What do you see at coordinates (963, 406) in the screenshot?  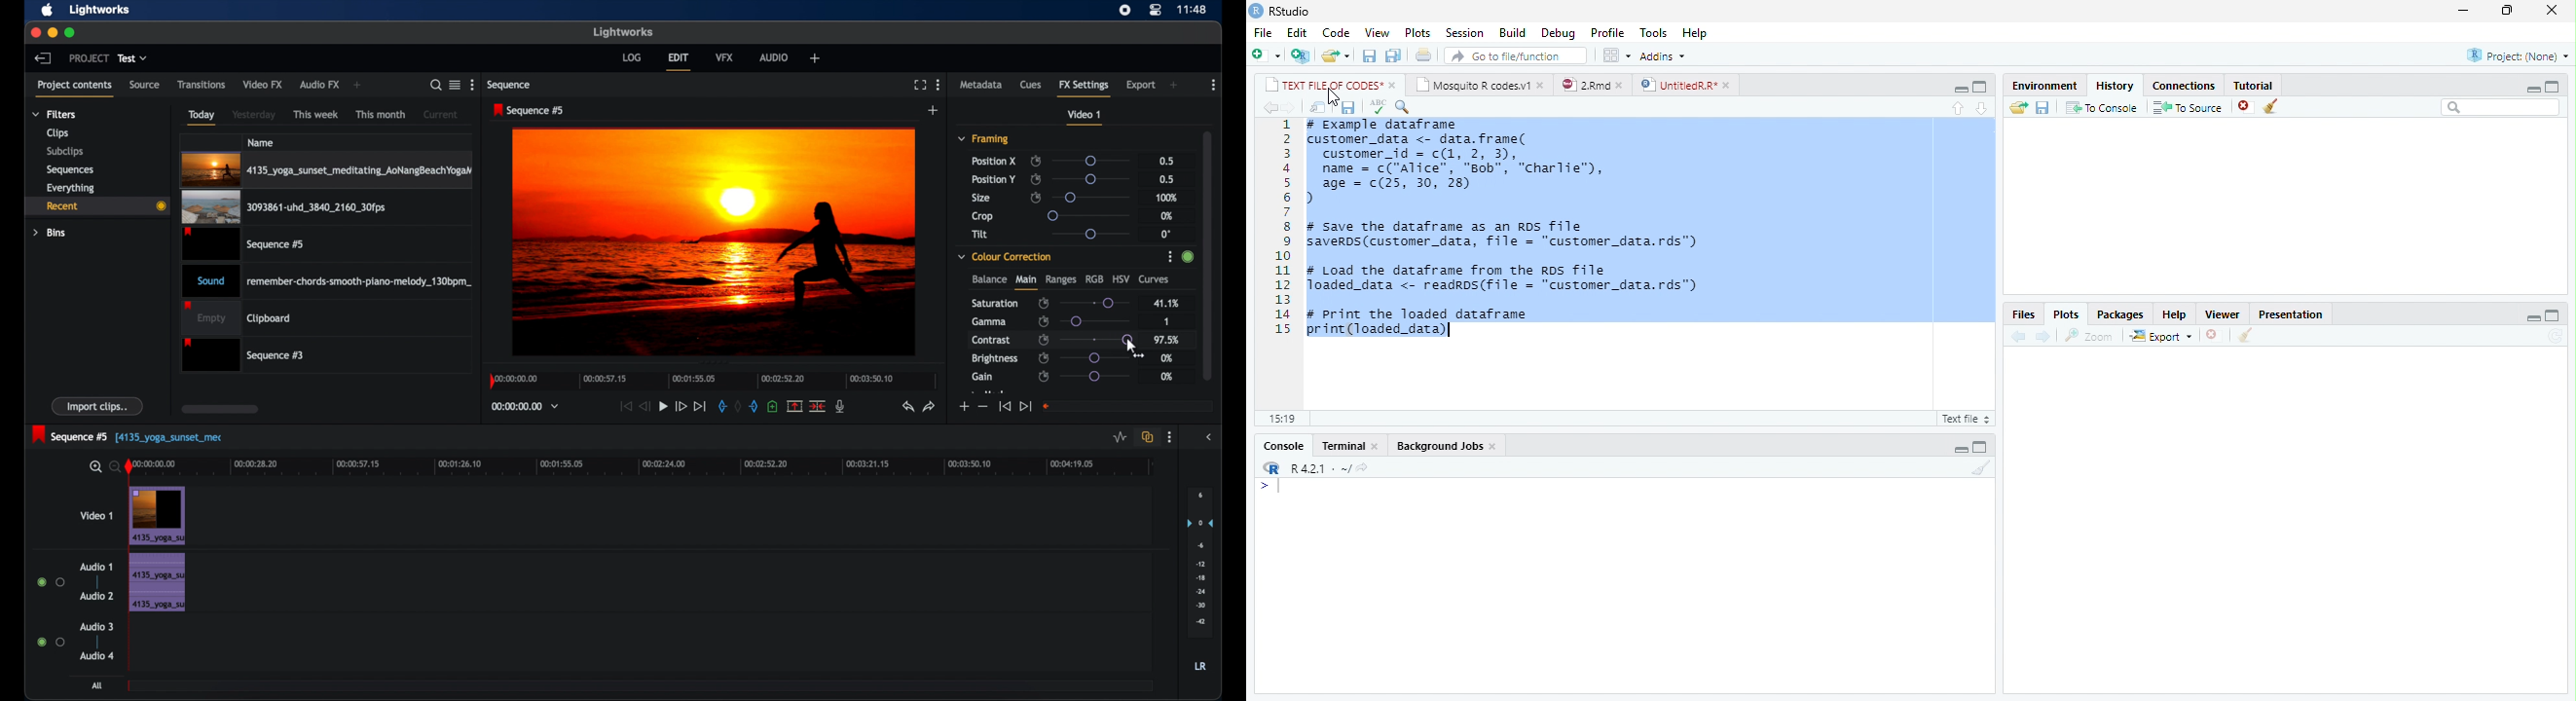 I see `increment` at bounding box center [963, 406].